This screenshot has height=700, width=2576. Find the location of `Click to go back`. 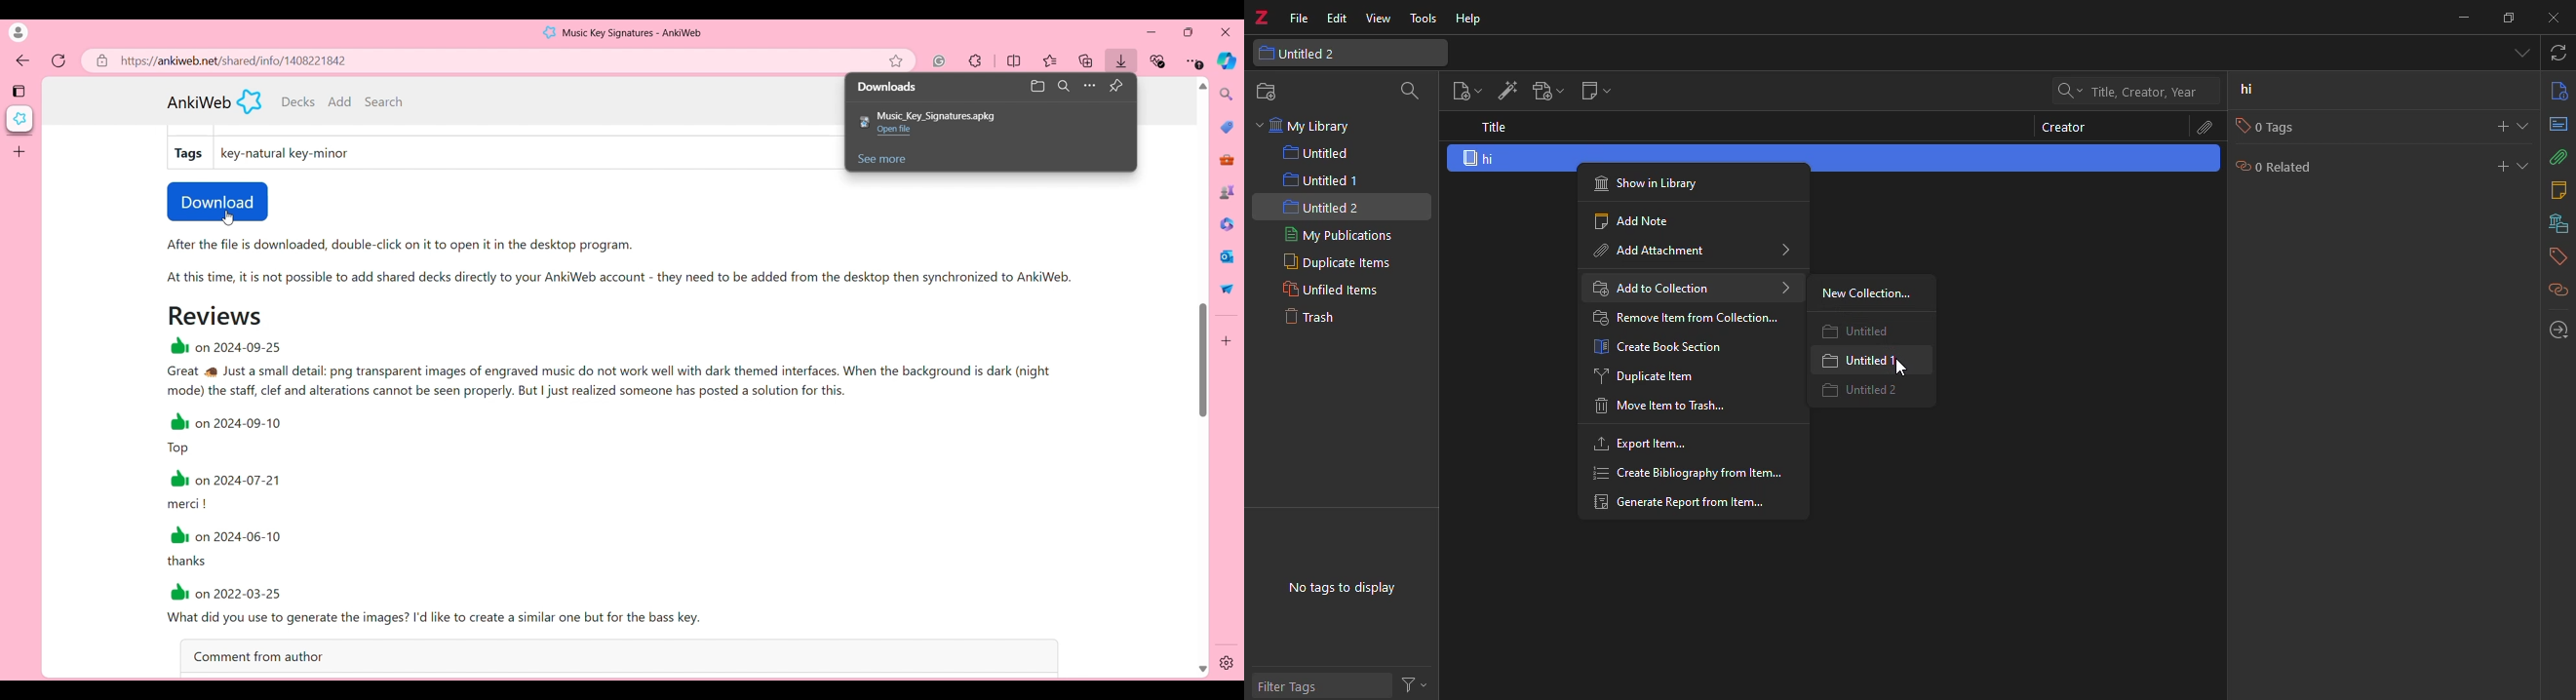

Click to go back is located at coordinates (23, 62).